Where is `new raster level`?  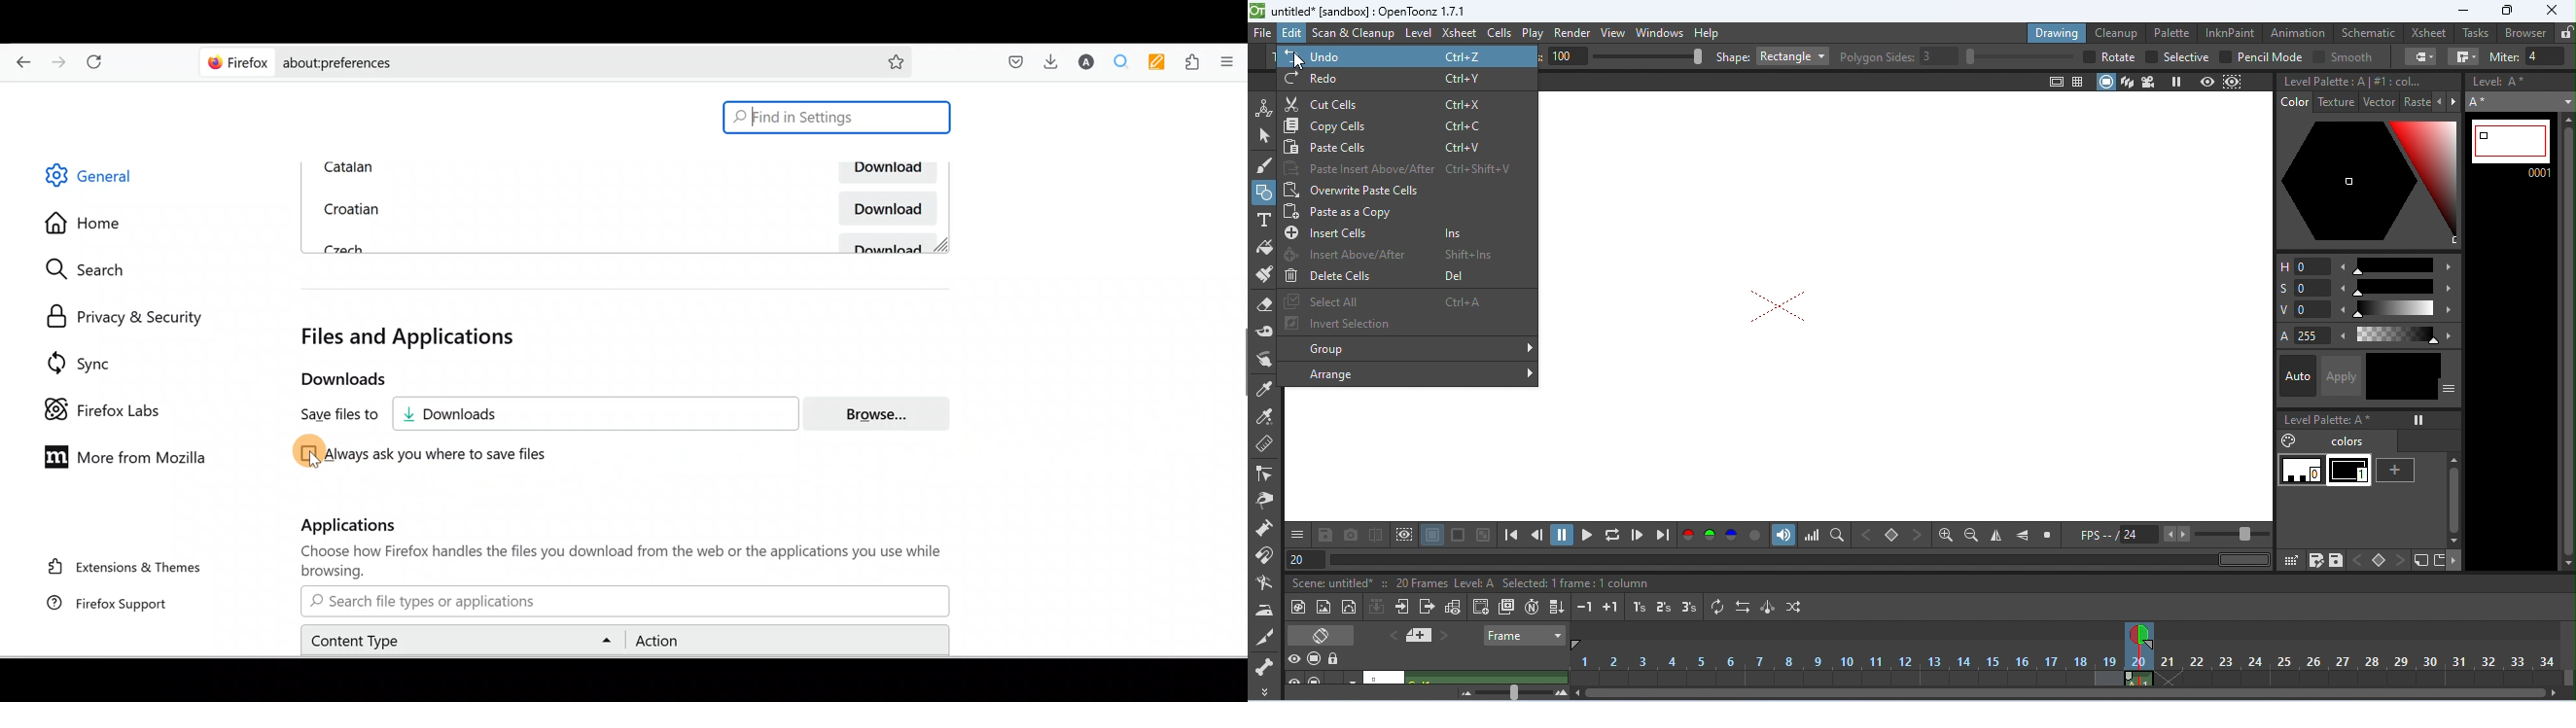 new raster level is located at coordinates (1323, 606).